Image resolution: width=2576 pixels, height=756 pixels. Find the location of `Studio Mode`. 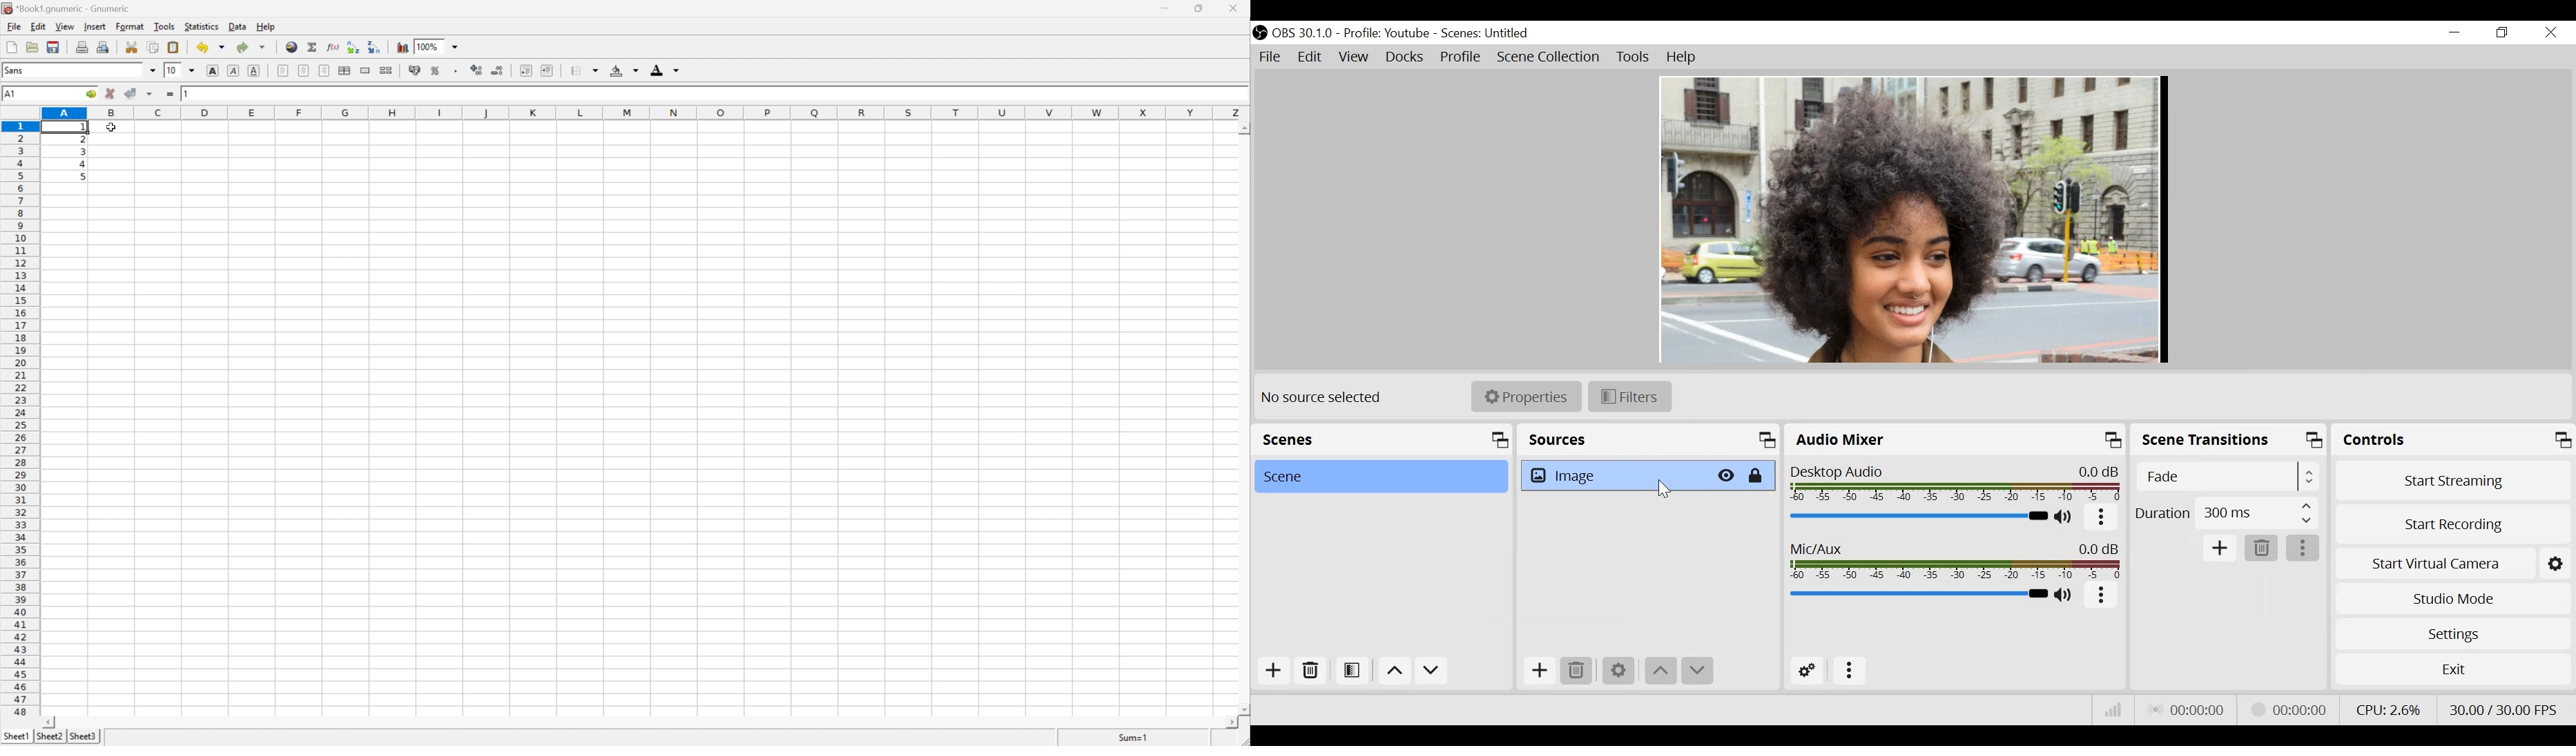

Studio Mode is located at coordinates (2453, 599).